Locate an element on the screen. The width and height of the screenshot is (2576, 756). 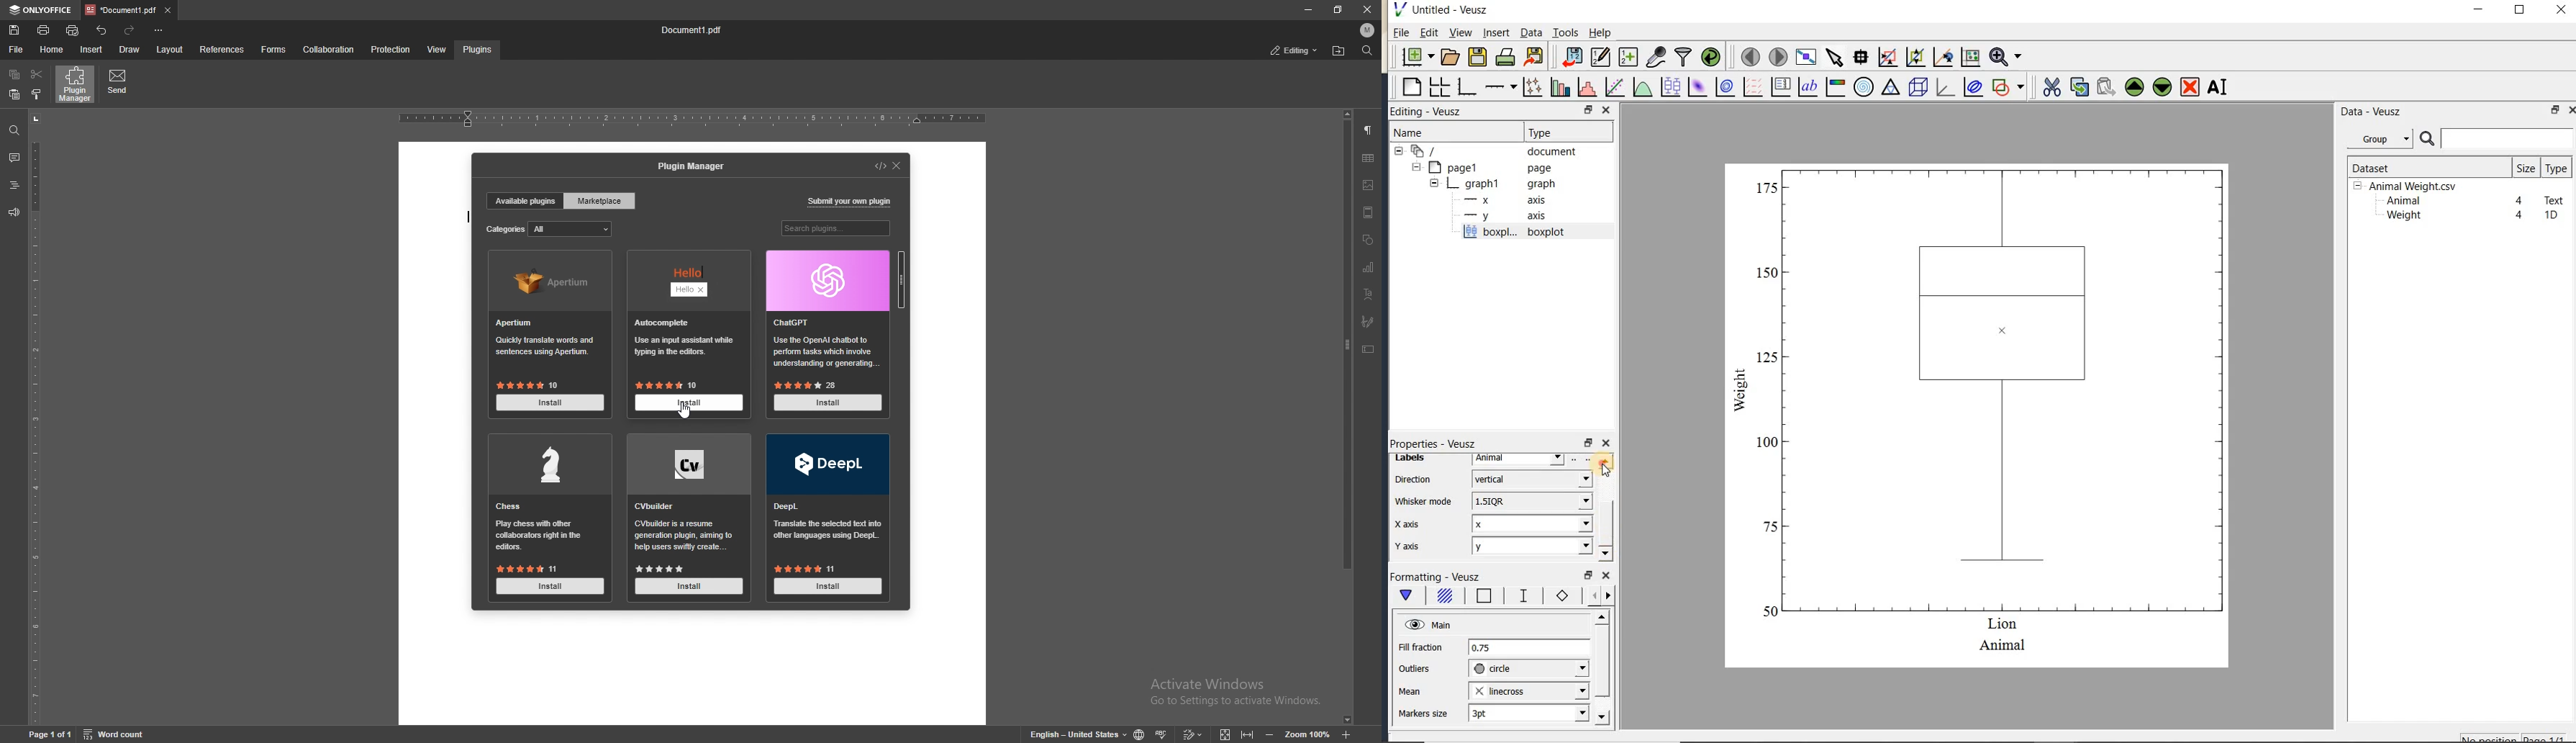
cut the selected widget is located at coordinates (2051, 88).